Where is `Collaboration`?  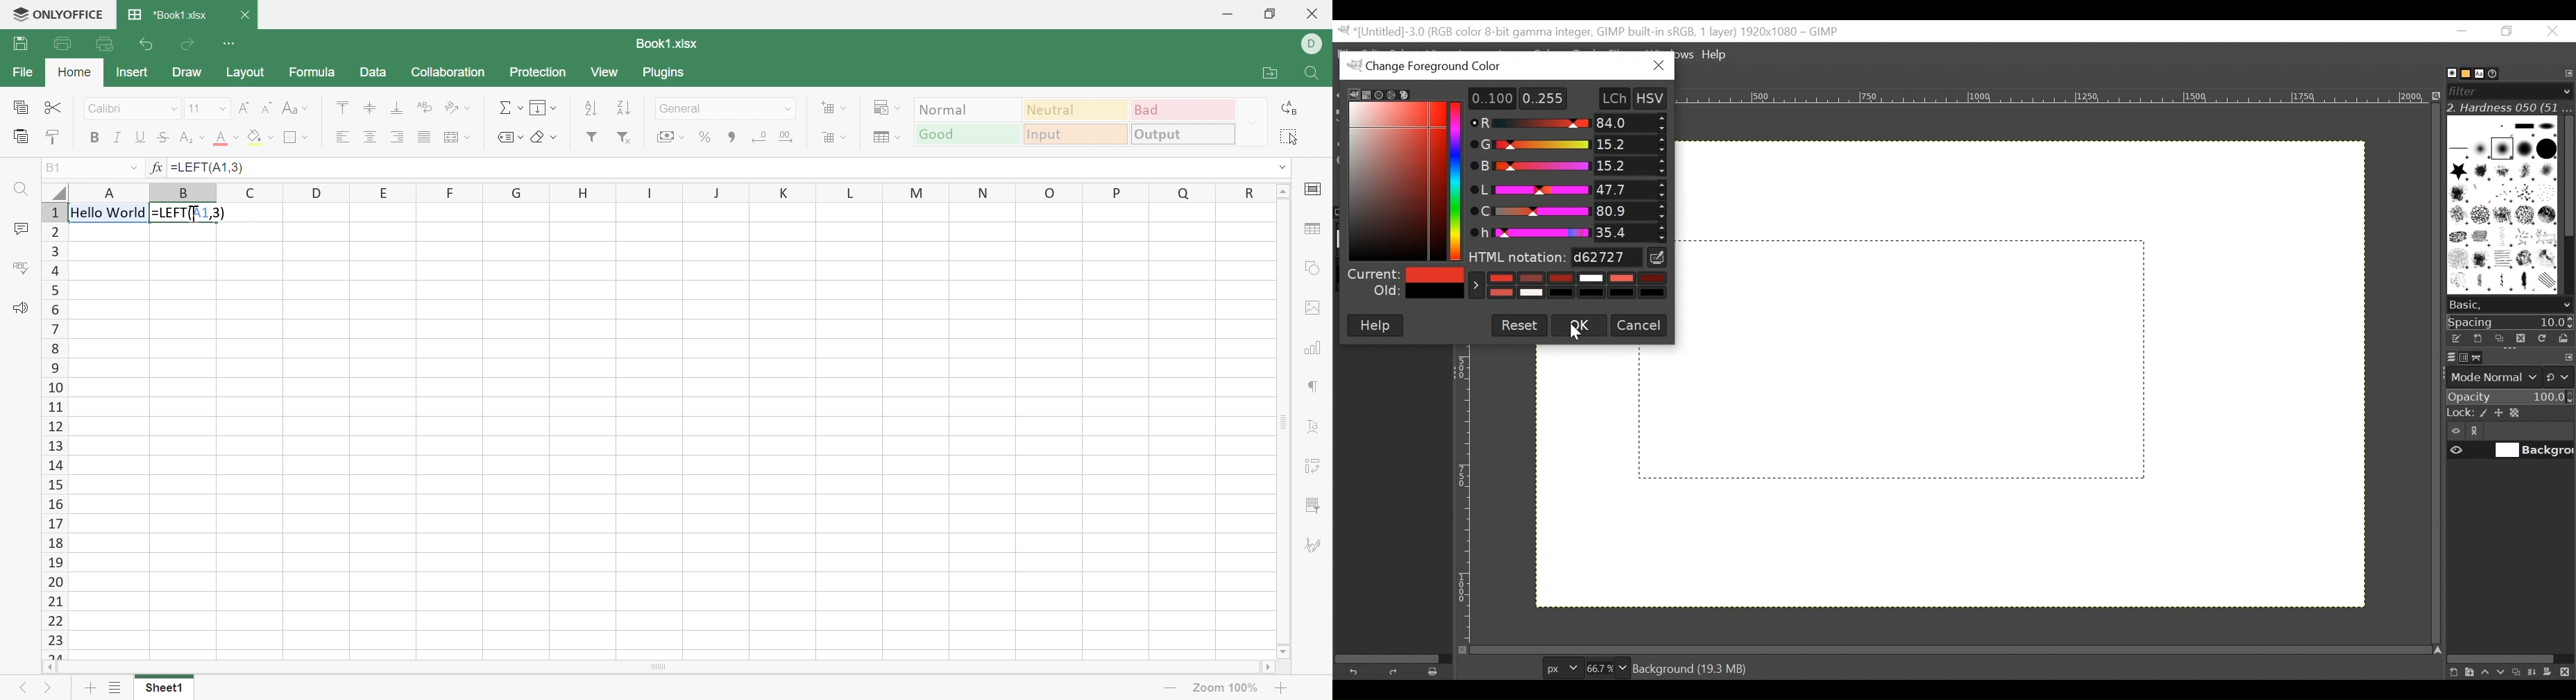 Collaboration is located at coordinates (446, 72).